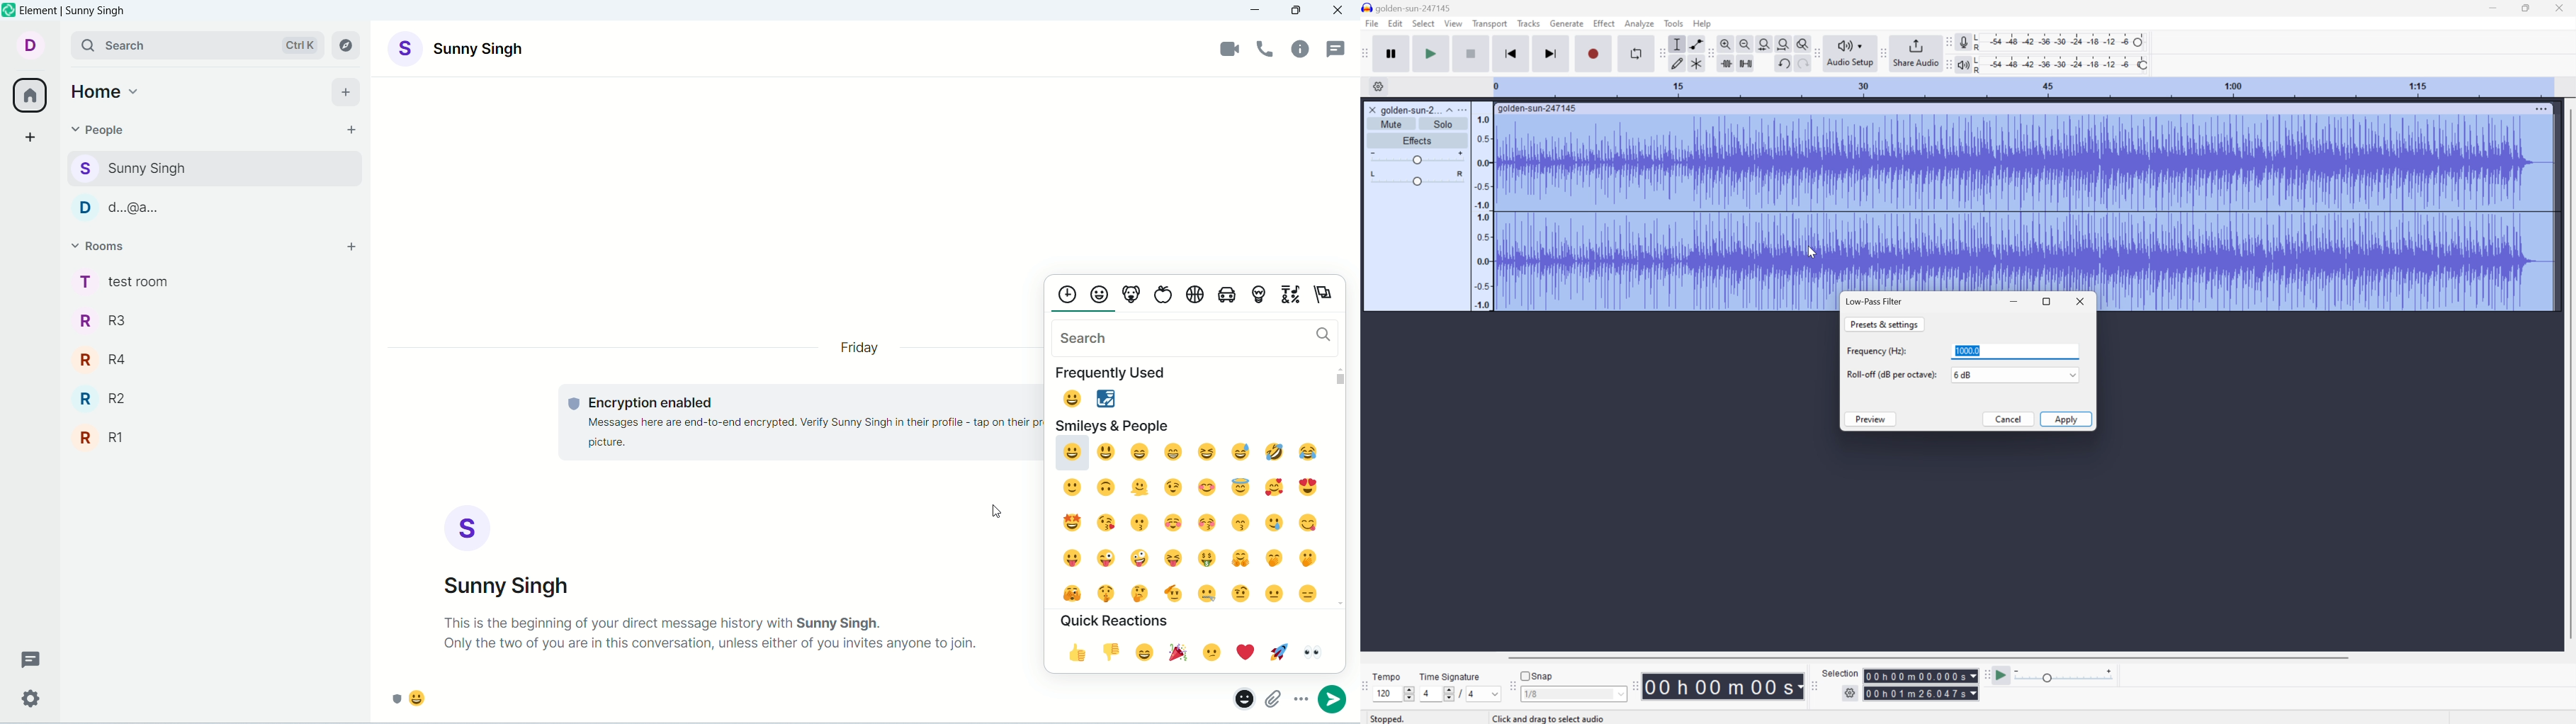 This screenshot has width=2576, height=728. I want to click on 4, so click(1485, 694).